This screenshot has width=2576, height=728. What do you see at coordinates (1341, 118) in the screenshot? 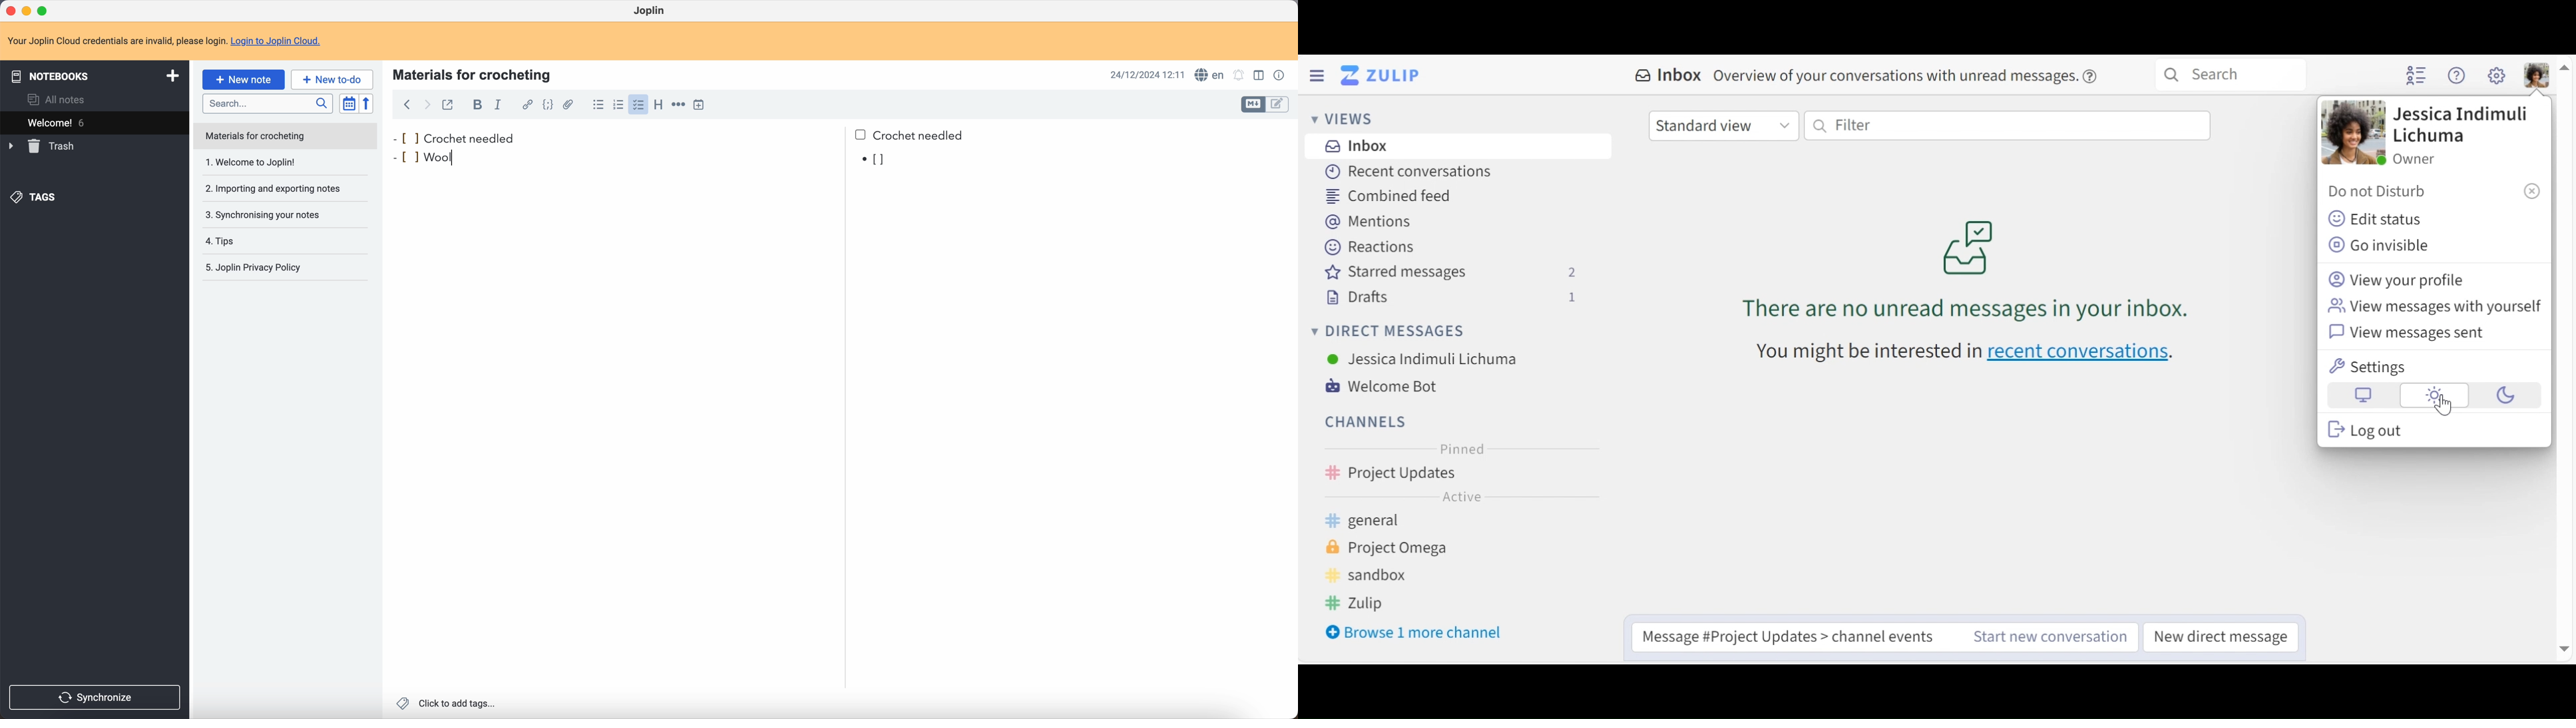
I see `Views` at bounding box center [1341, 118].